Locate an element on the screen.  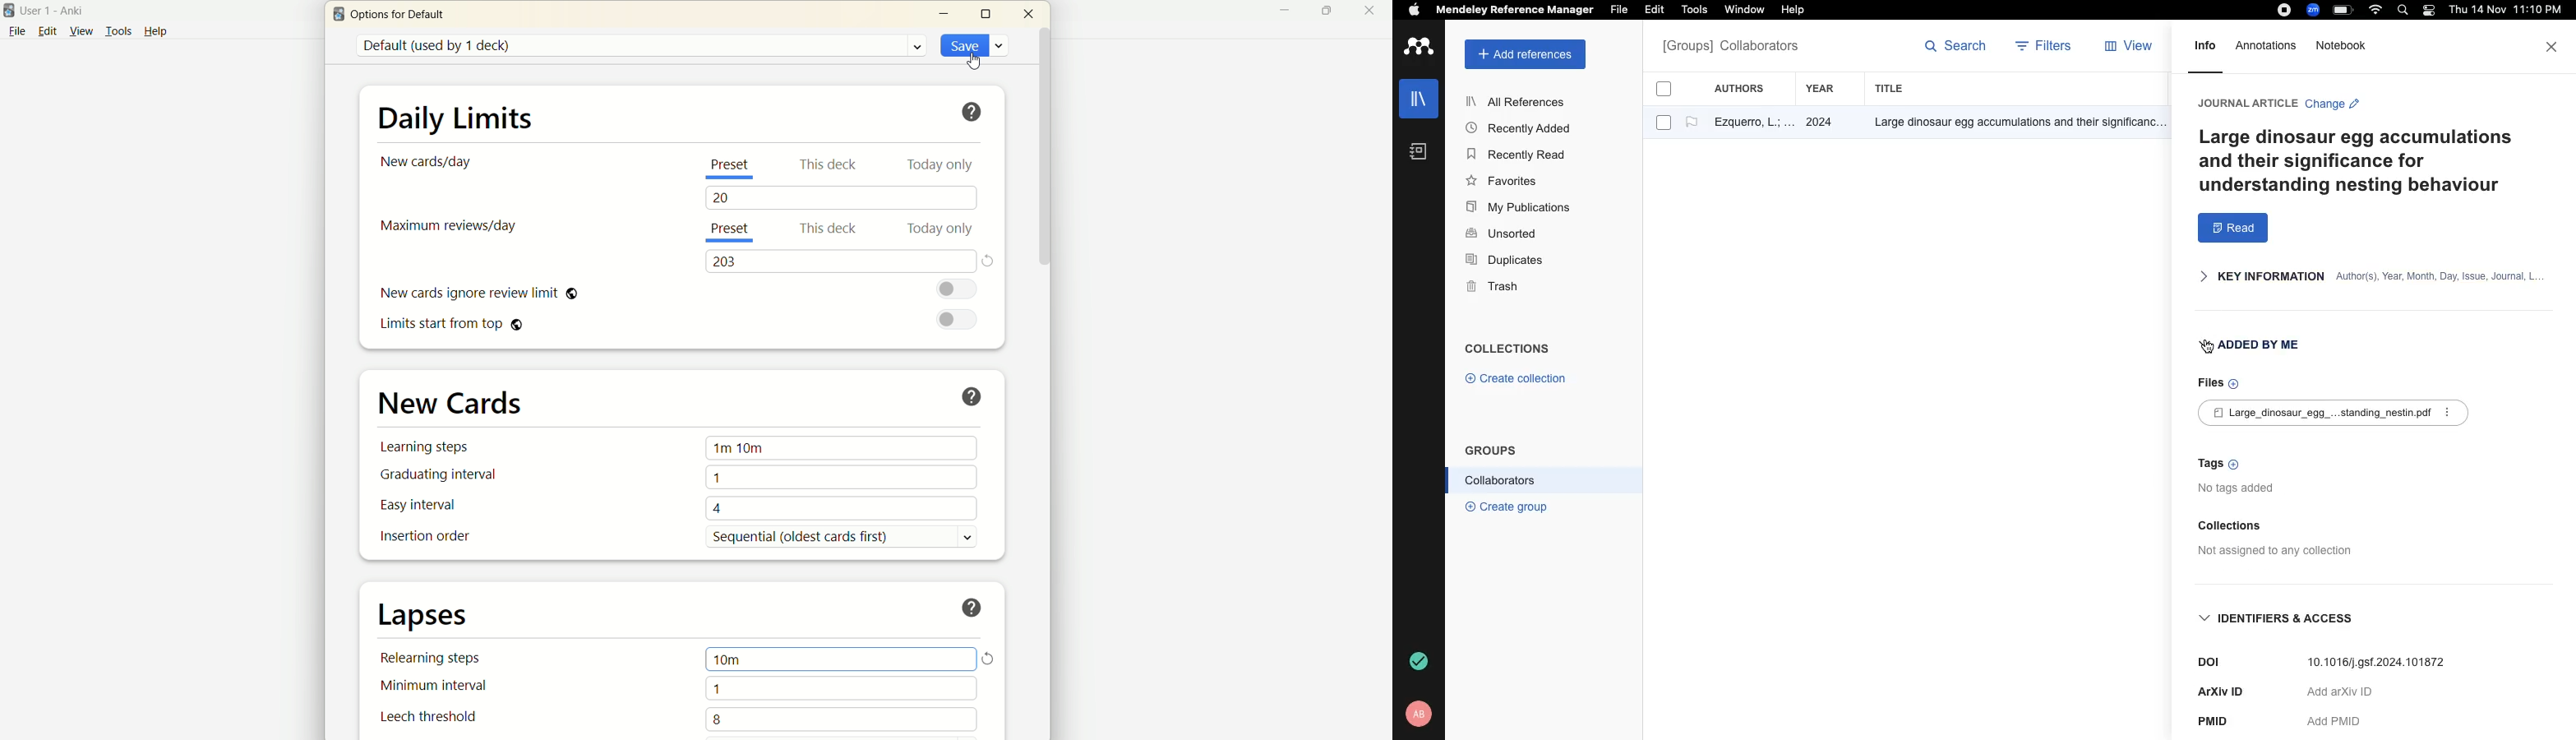
Files  is located at coordinates (2212, 382).